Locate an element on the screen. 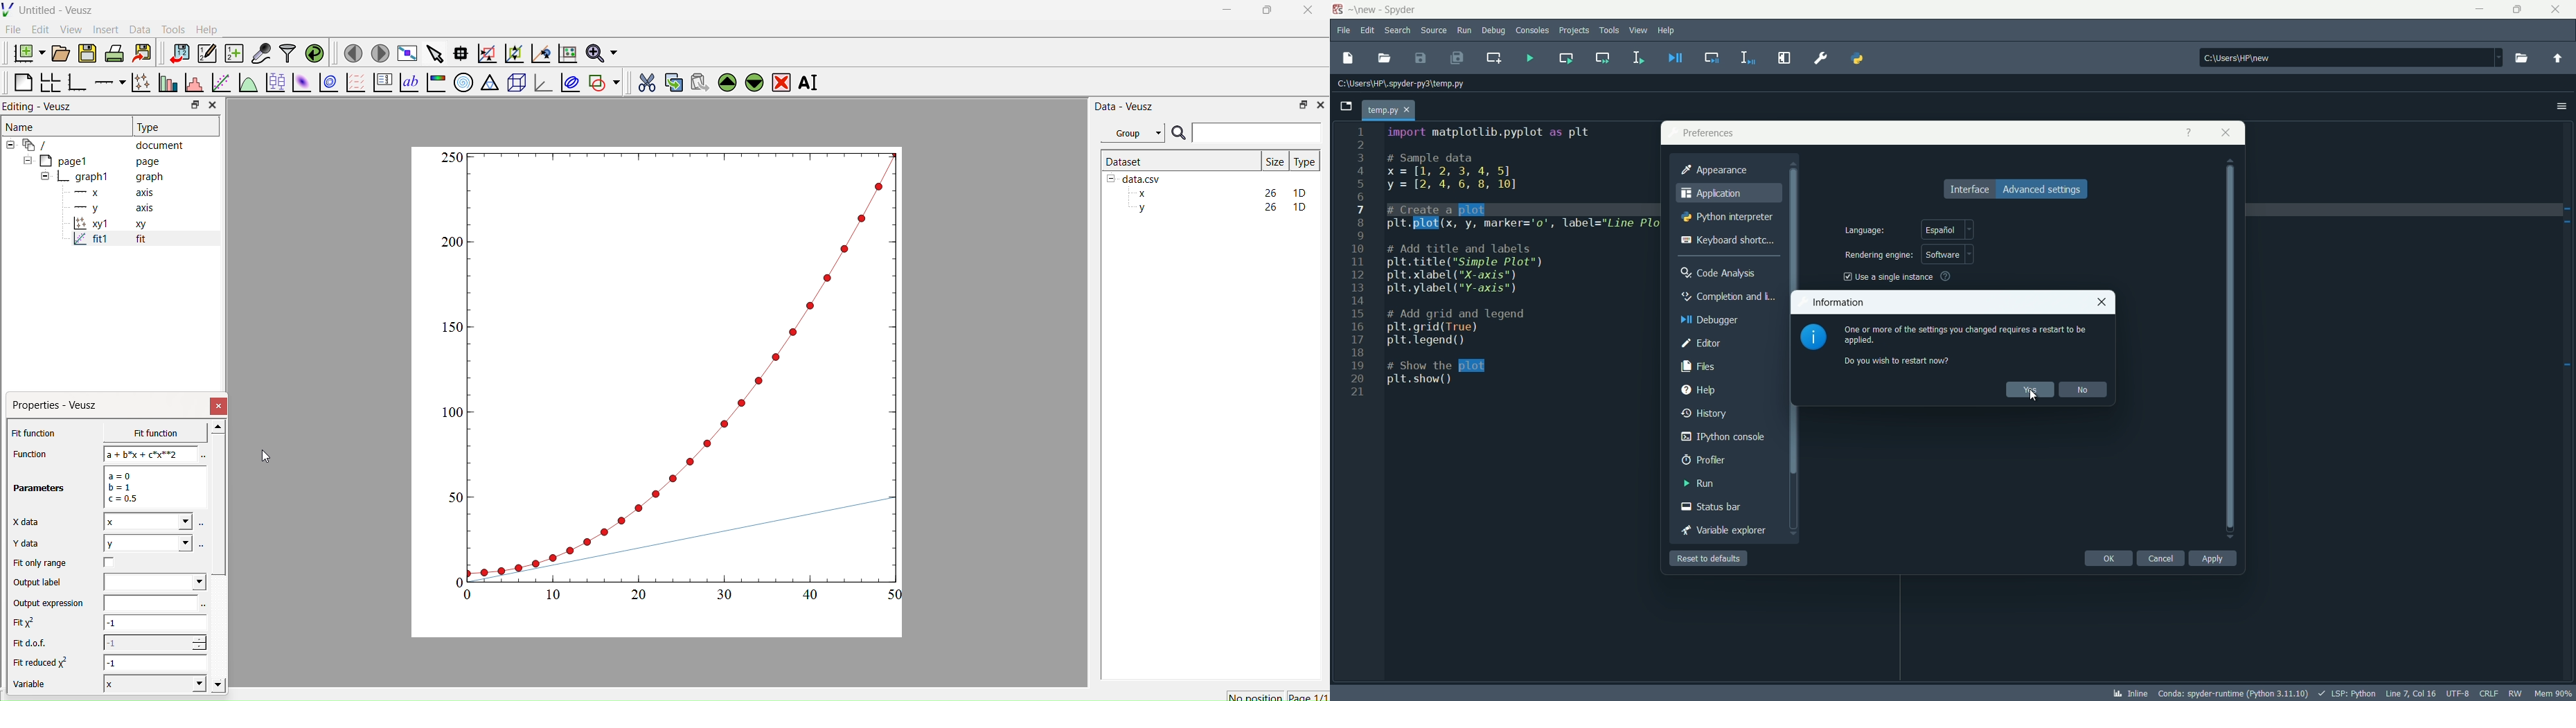 This screenshot has height=728, width=2576. run current cell is located at coordinates (1566, 58).